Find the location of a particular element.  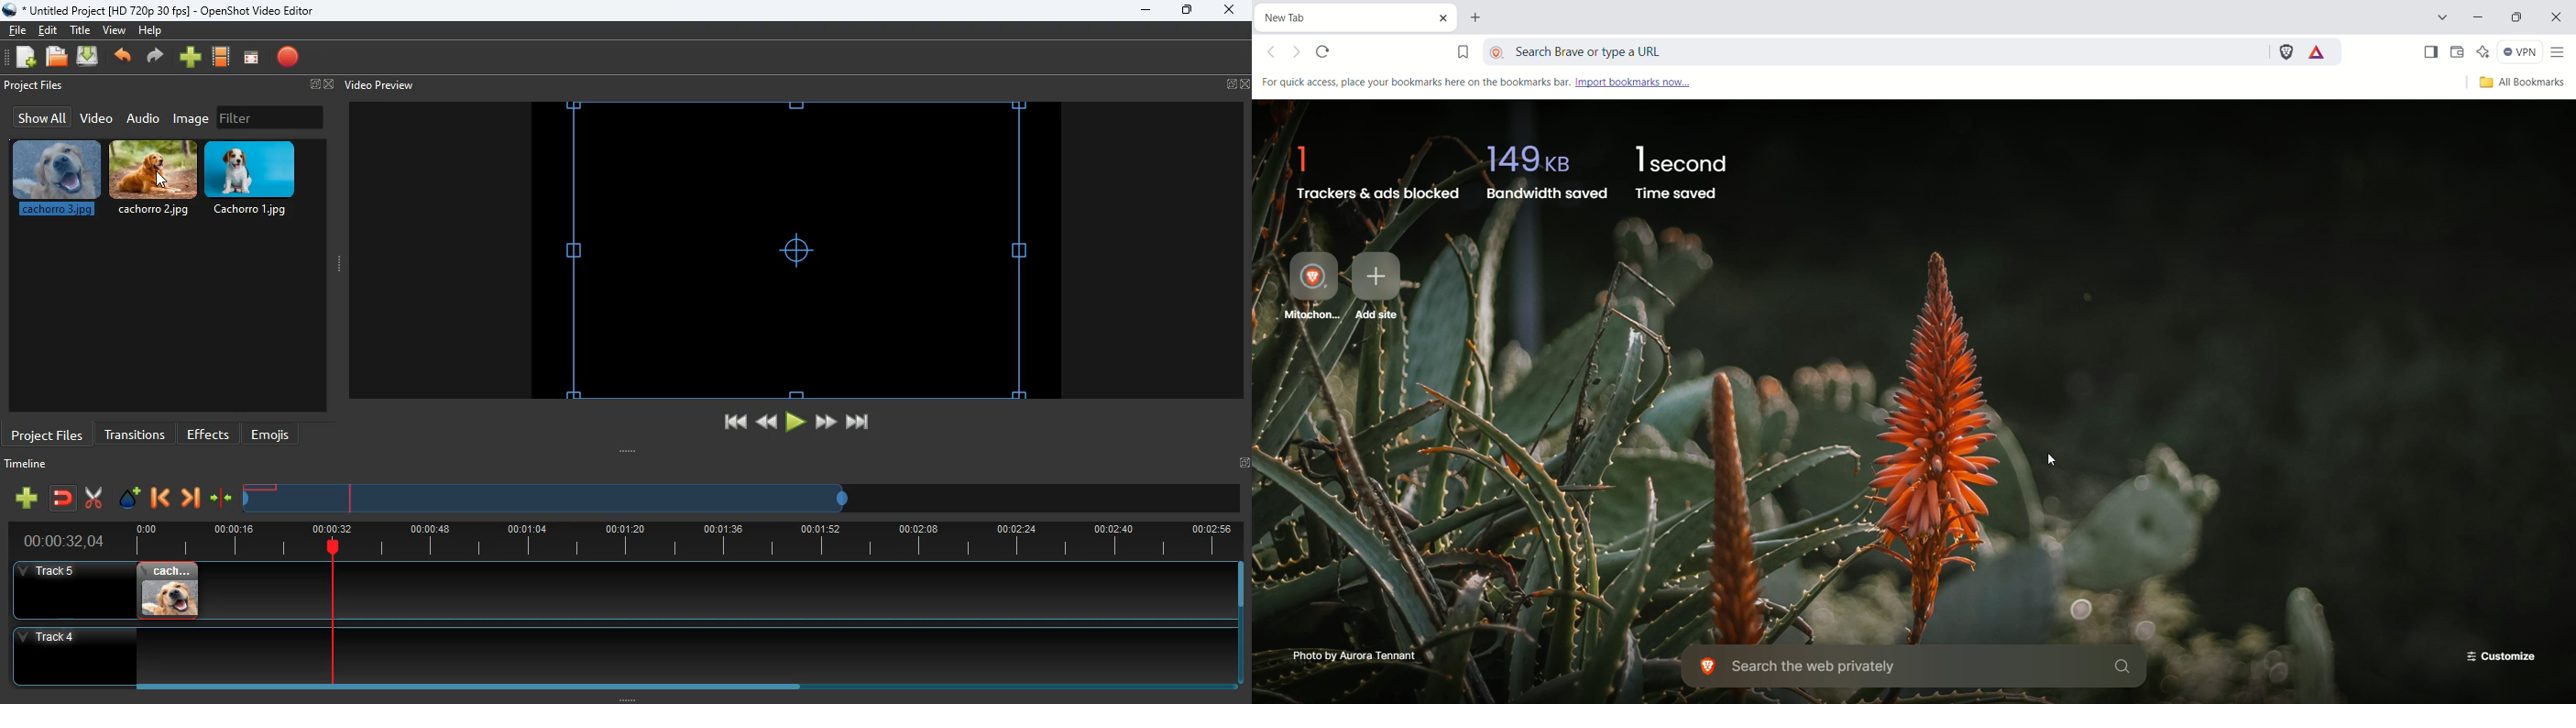

record is located at coordinates (290, 59).